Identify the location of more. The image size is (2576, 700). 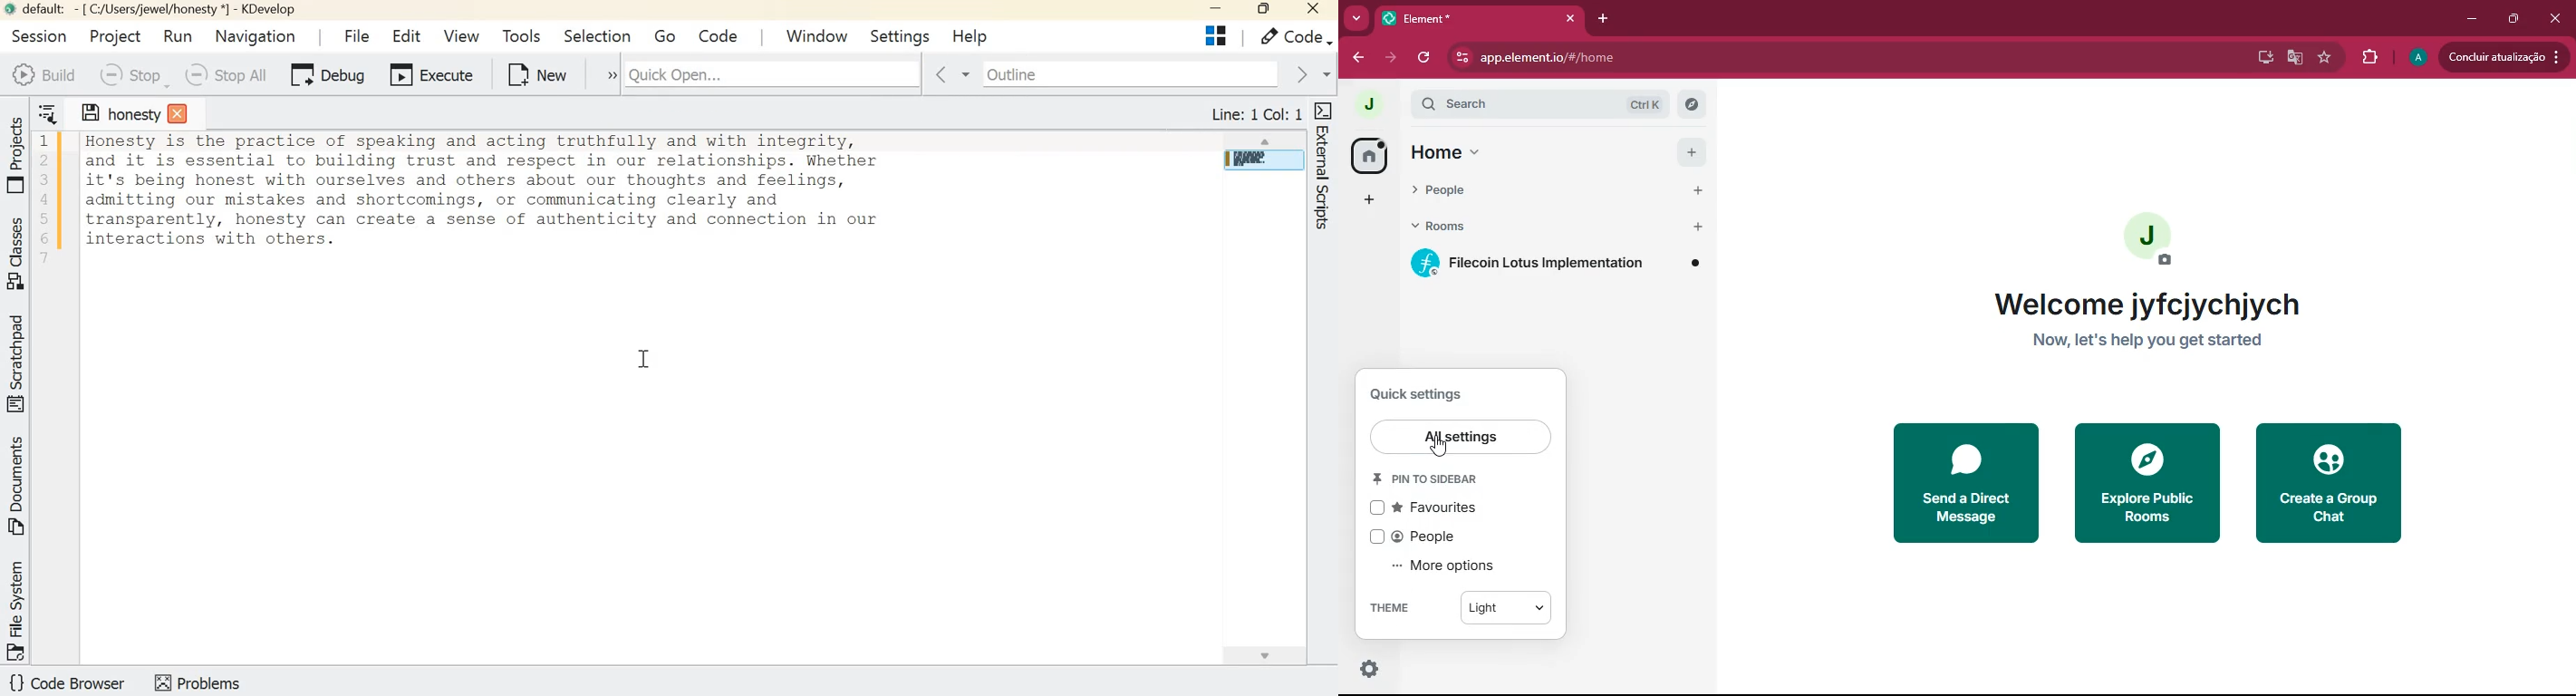
(1357, 18).